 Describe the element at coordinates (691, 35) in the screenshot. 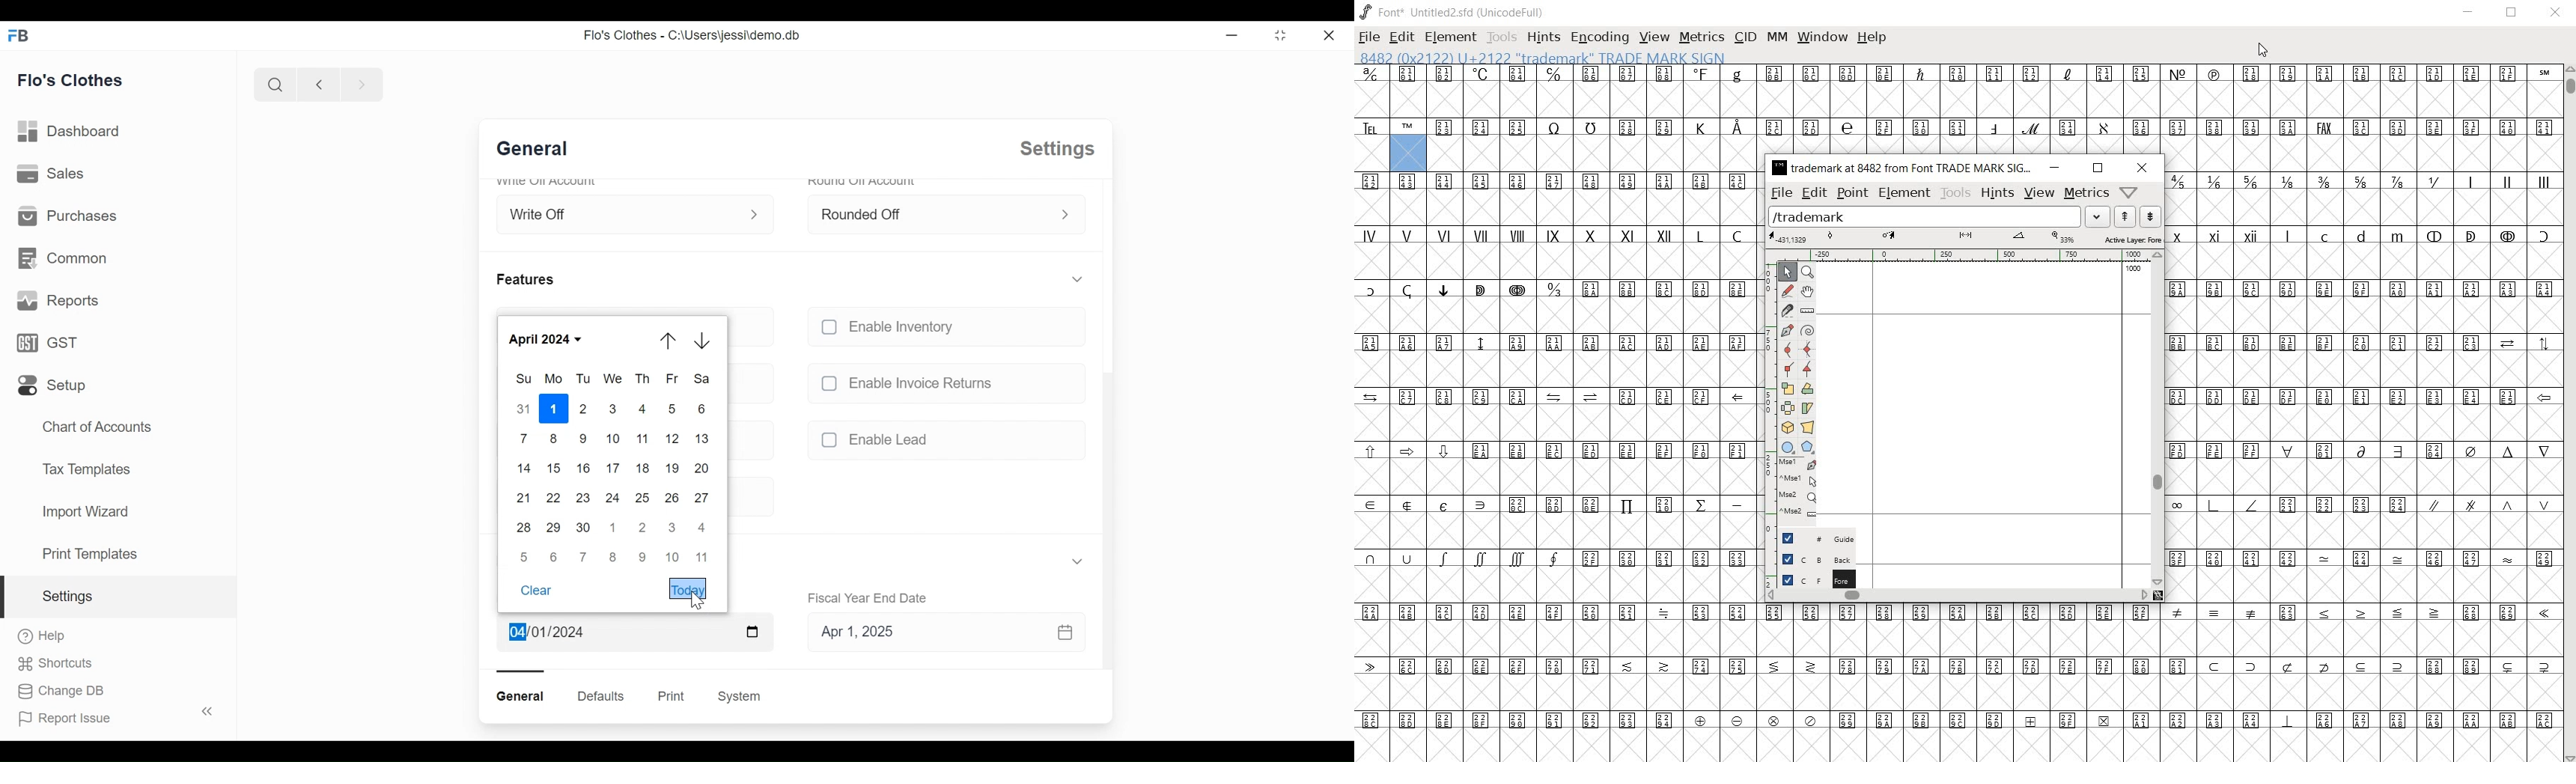

I see `Flo's Clothes - C:\Users\jessi\demo.db` at that location.